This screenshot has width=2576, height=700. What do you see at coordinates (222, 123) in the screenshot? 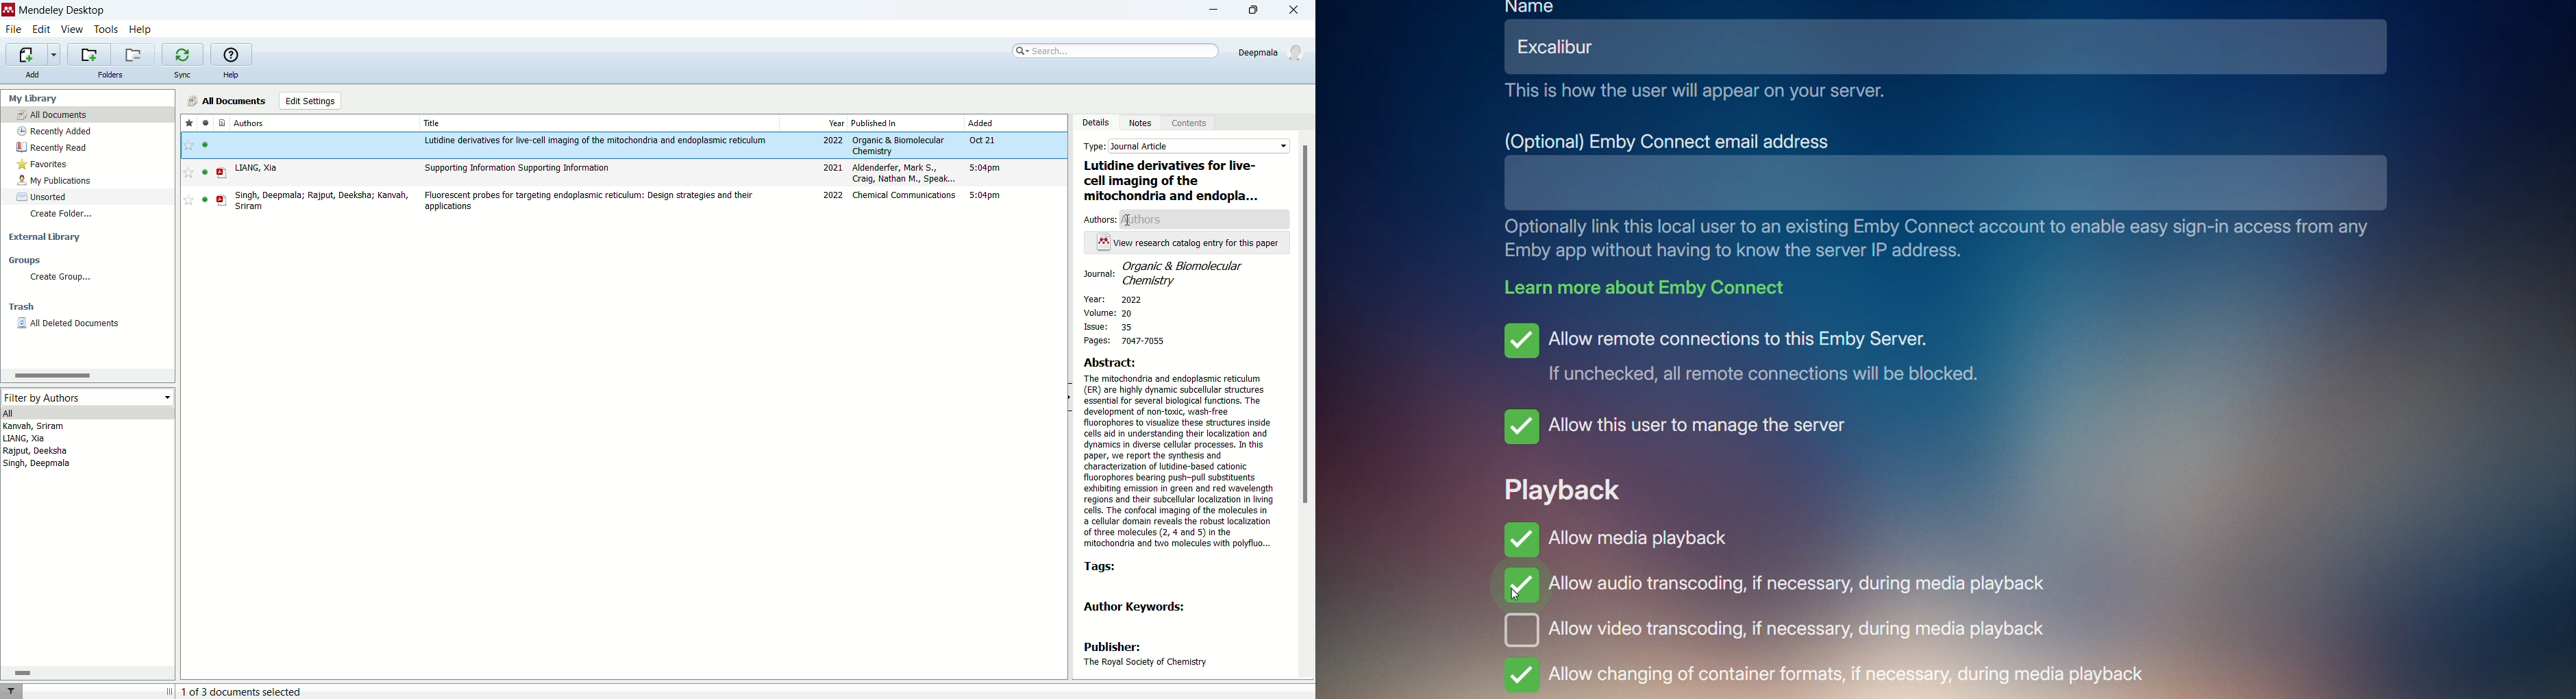
I see `documents type` at bounding box center [222, 123].